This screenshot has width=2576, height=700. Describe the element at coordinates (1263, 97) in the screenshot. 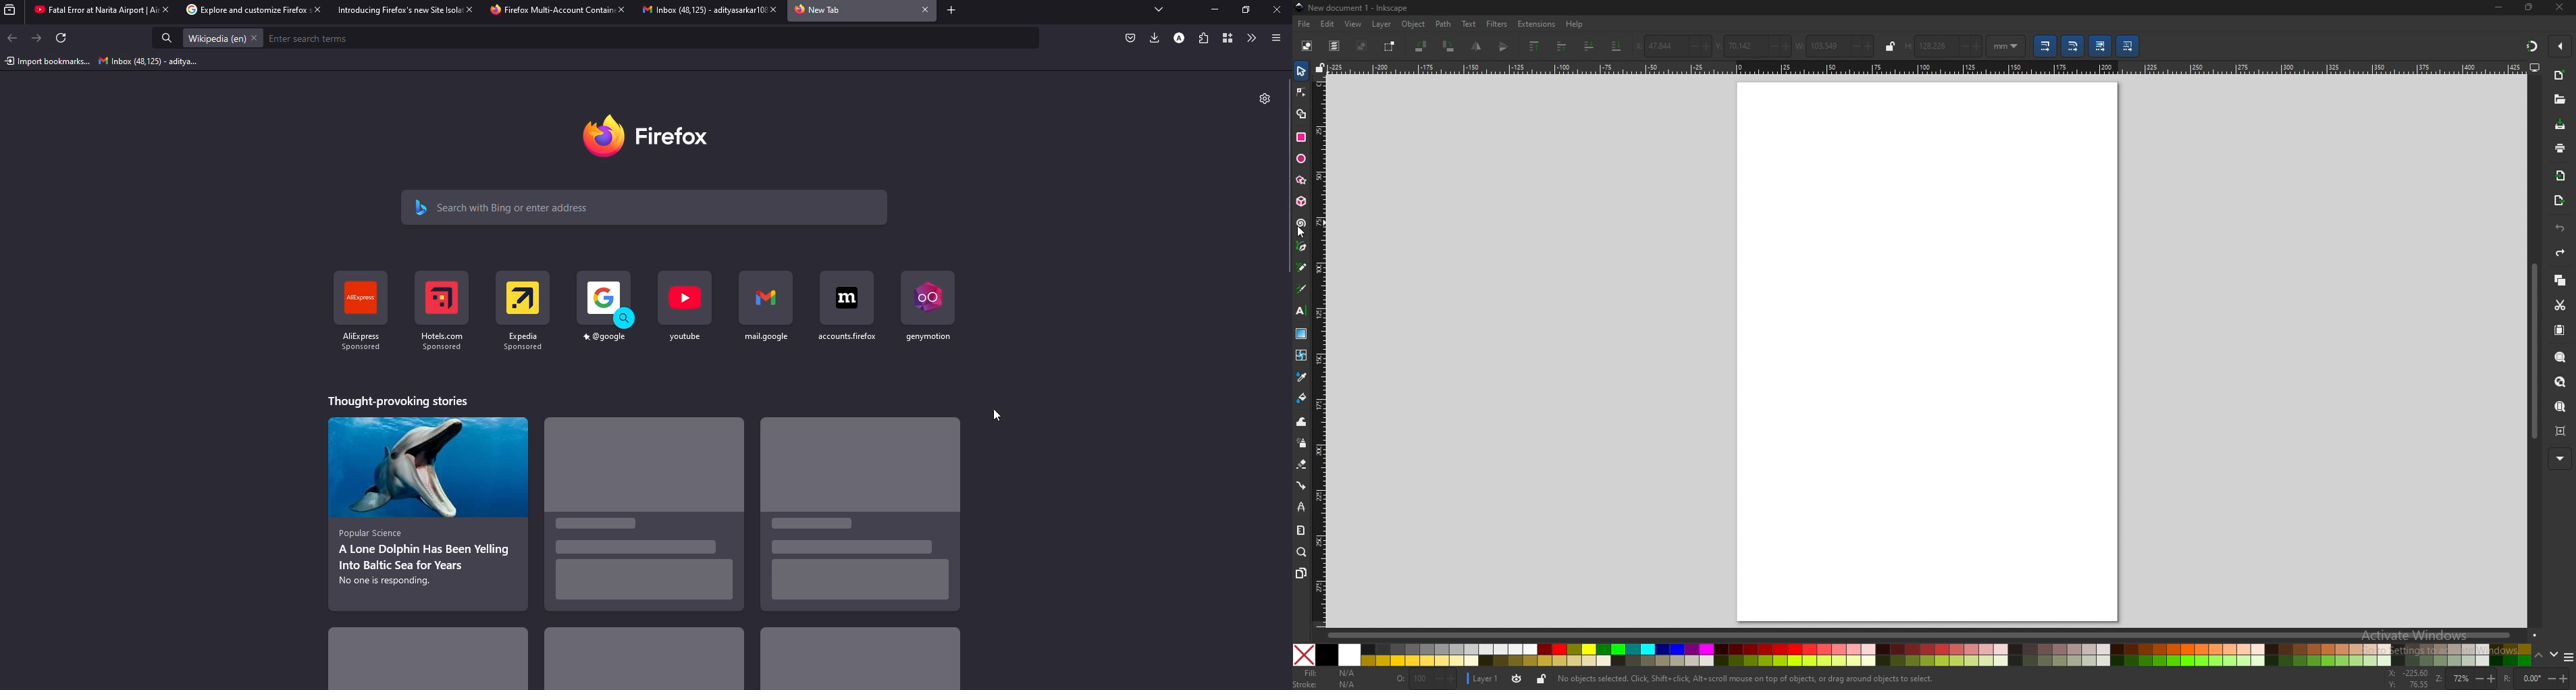

I see `settings` at that location.